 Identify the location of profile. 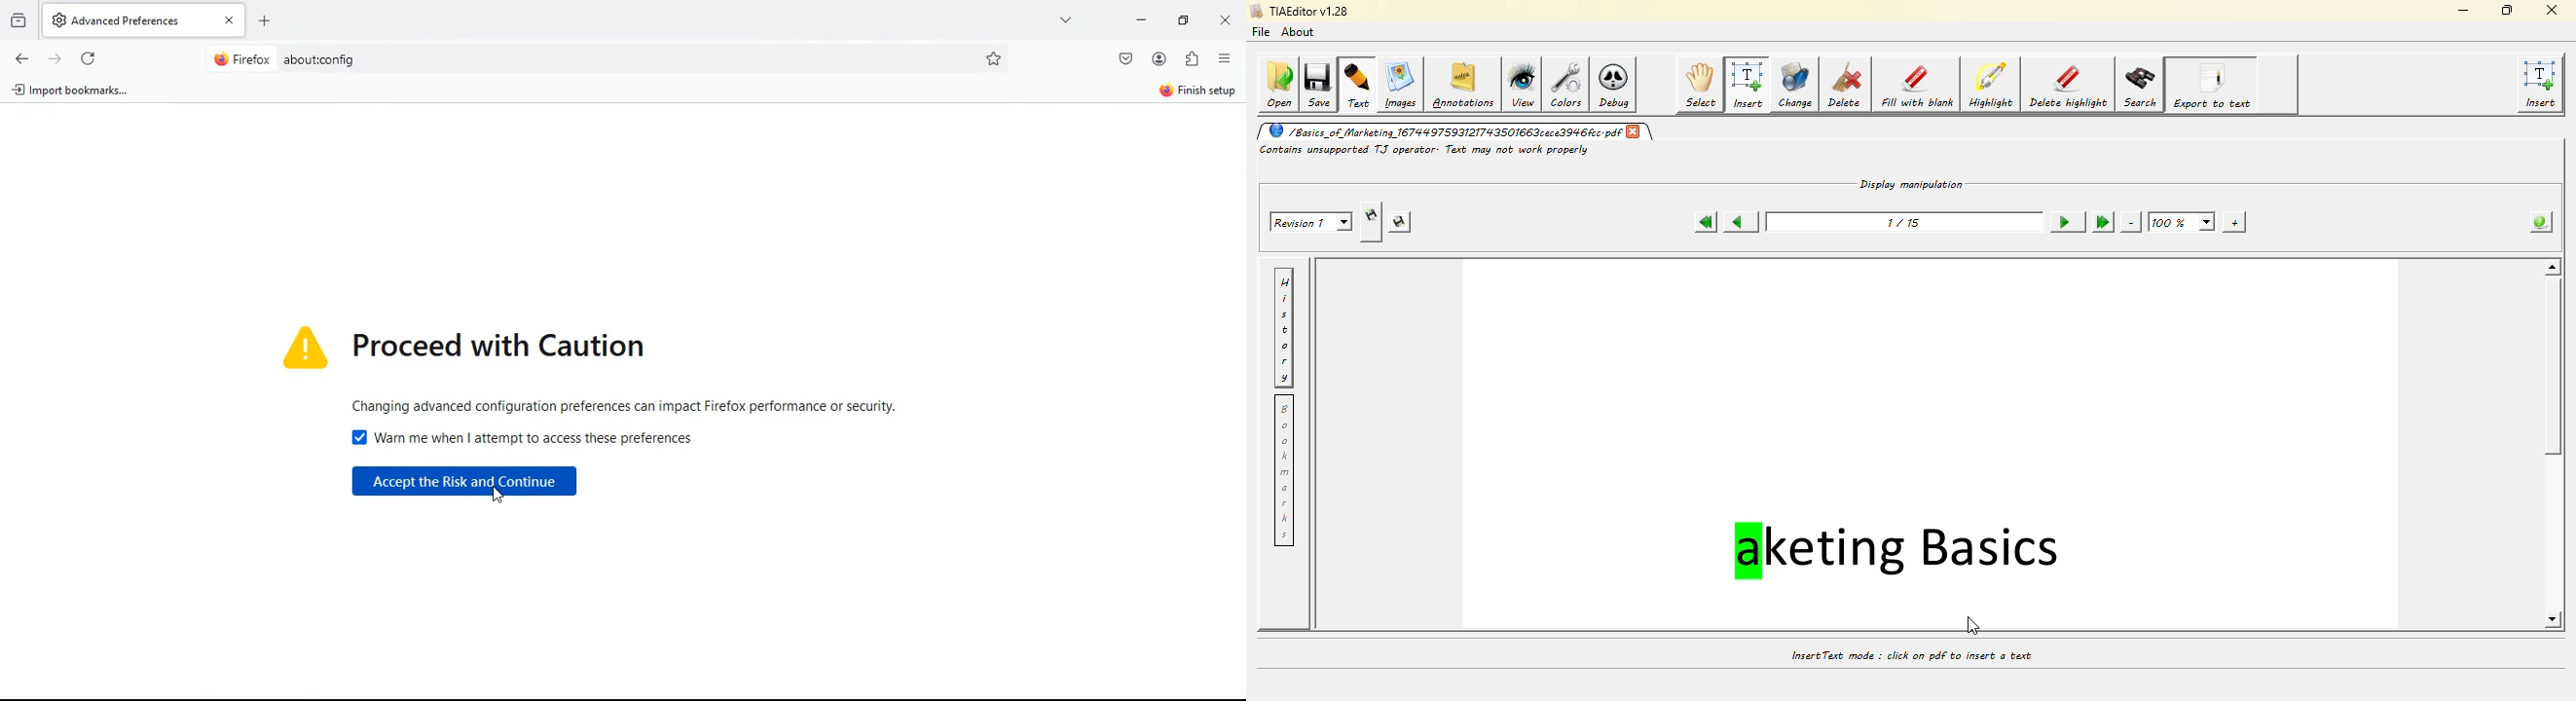
(1161, 59).